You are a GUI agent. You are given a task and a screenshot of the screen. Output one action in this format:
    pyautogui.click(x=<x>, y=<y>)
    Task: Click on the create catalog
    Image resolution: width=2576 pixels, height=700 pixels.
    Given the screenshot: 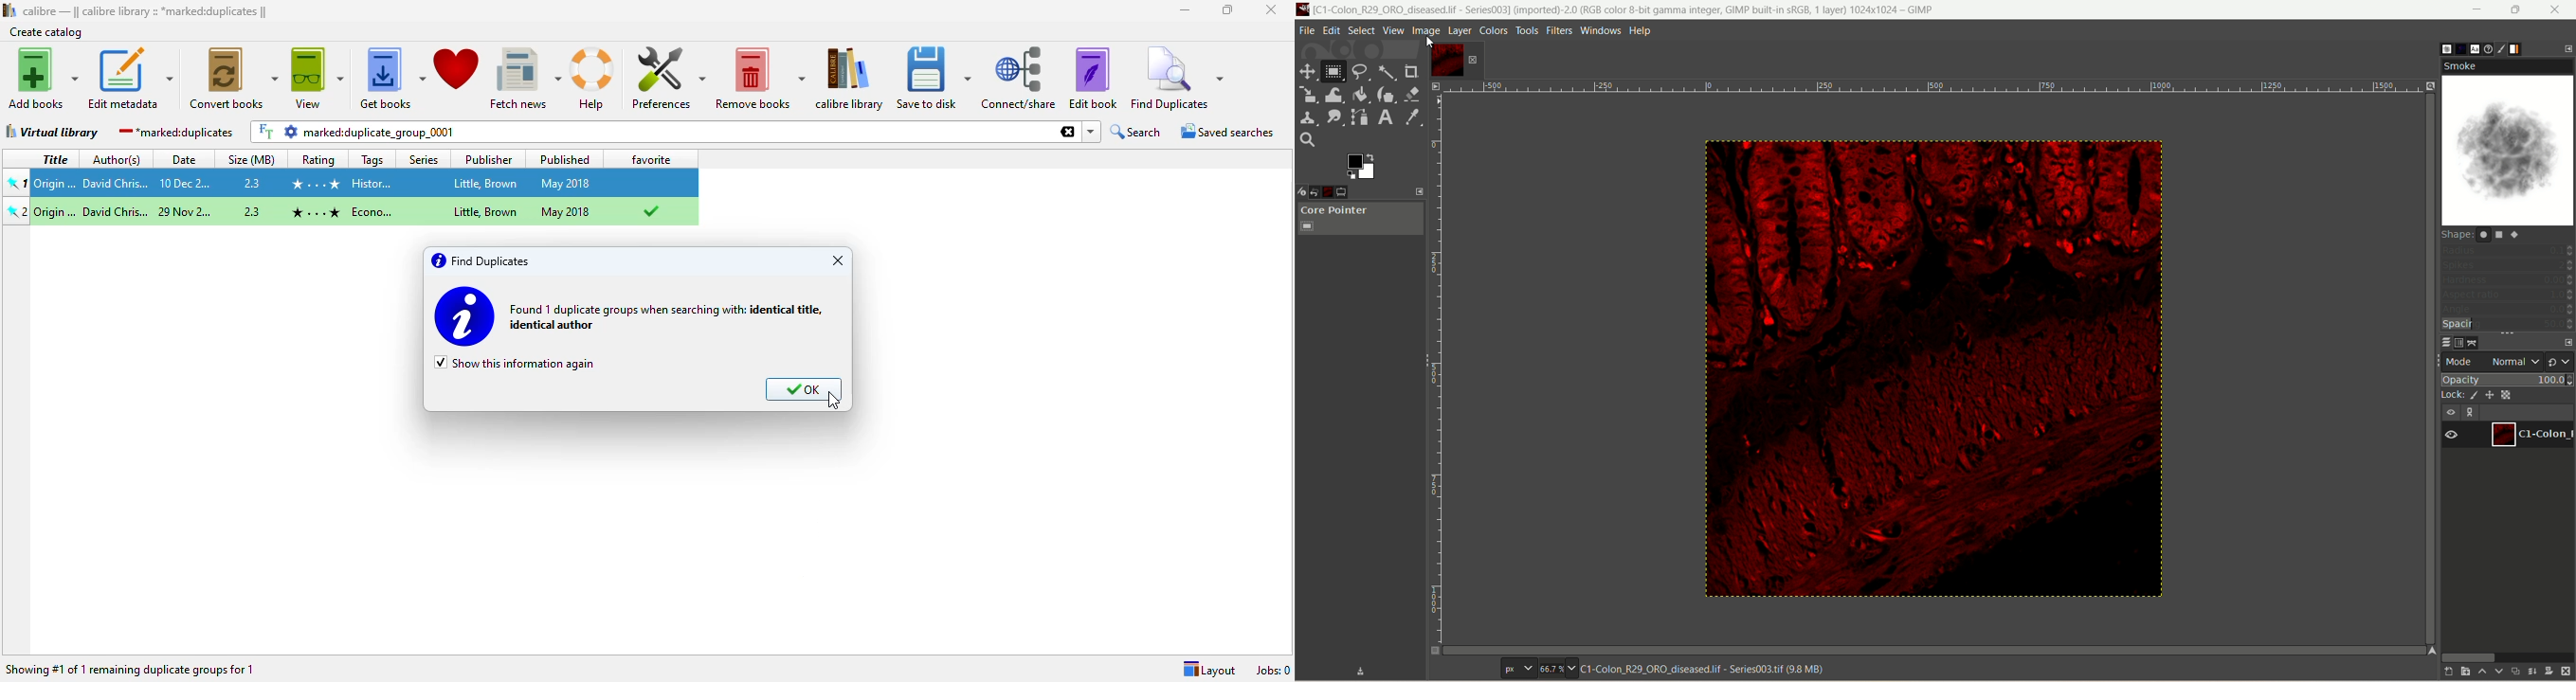 What is the action you would take?
    pyautogui.click(x=47, y=32)
    